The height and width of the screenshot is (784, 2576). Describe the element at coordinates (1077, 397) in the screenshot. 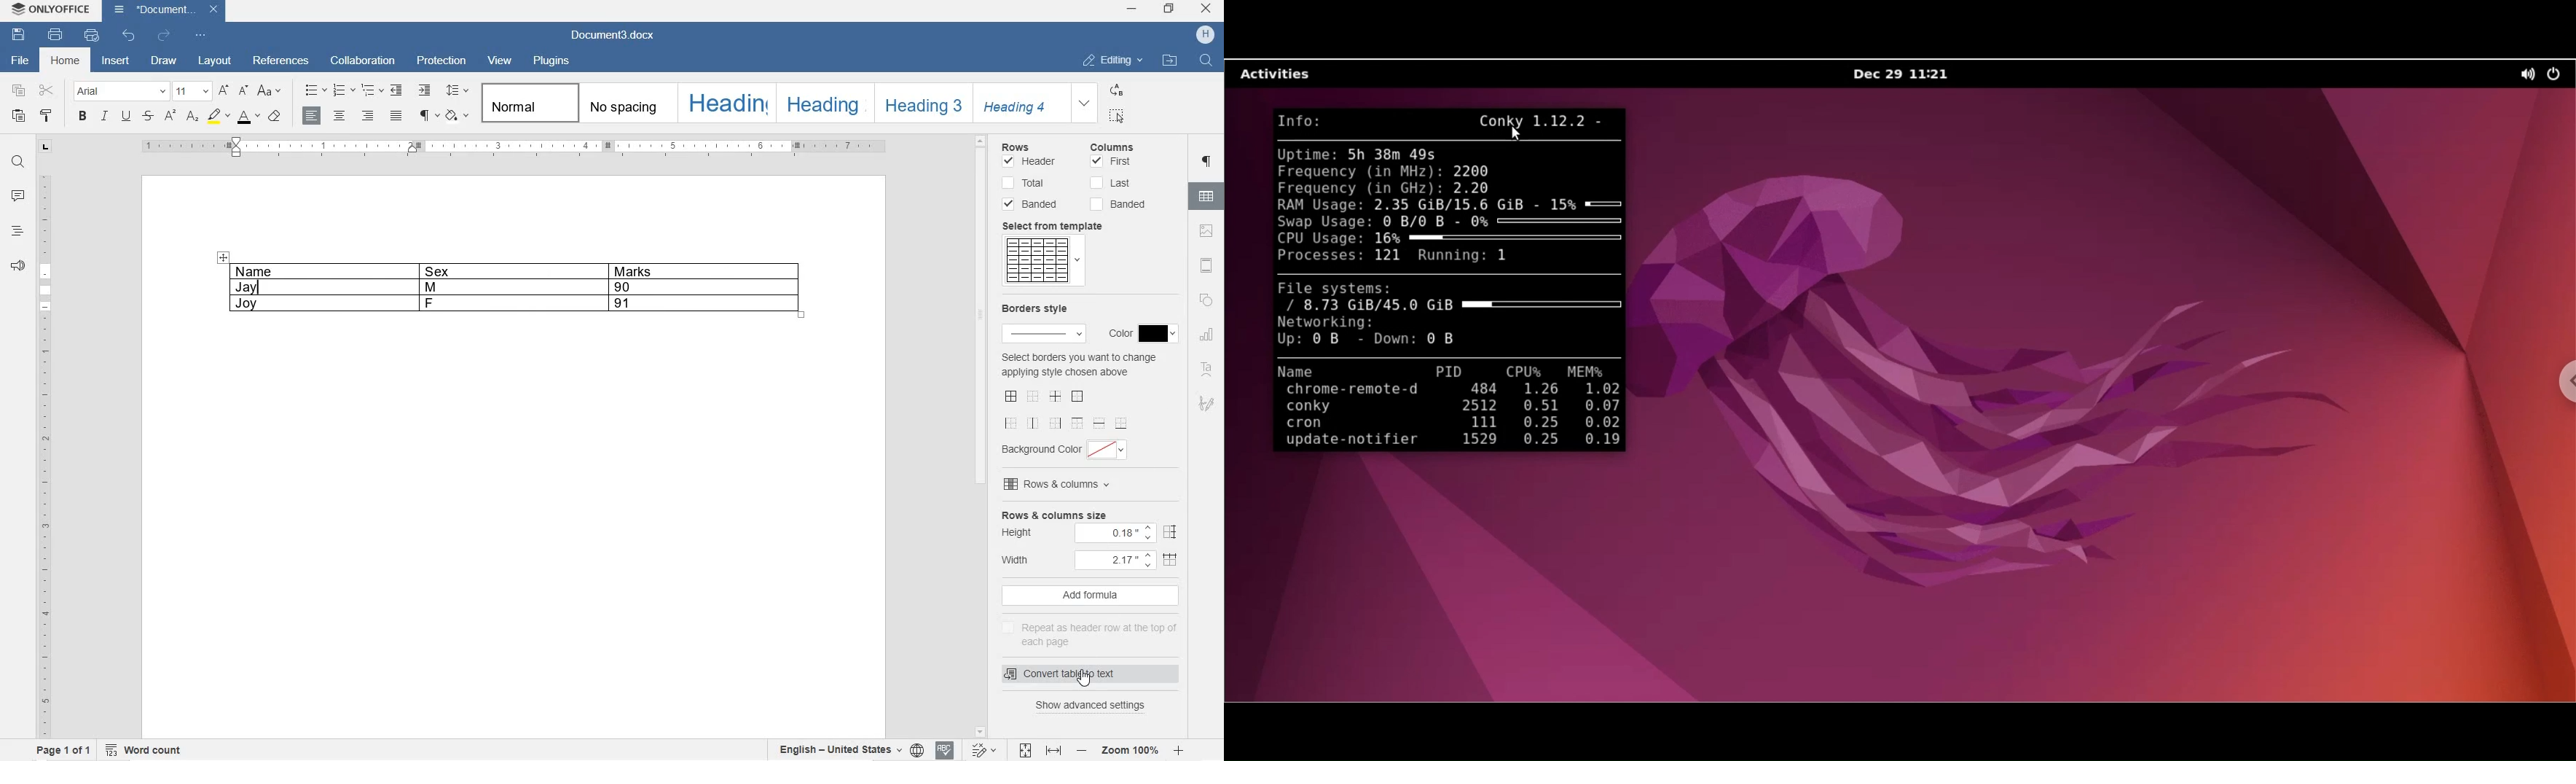

I see `set outer border only` at that location.